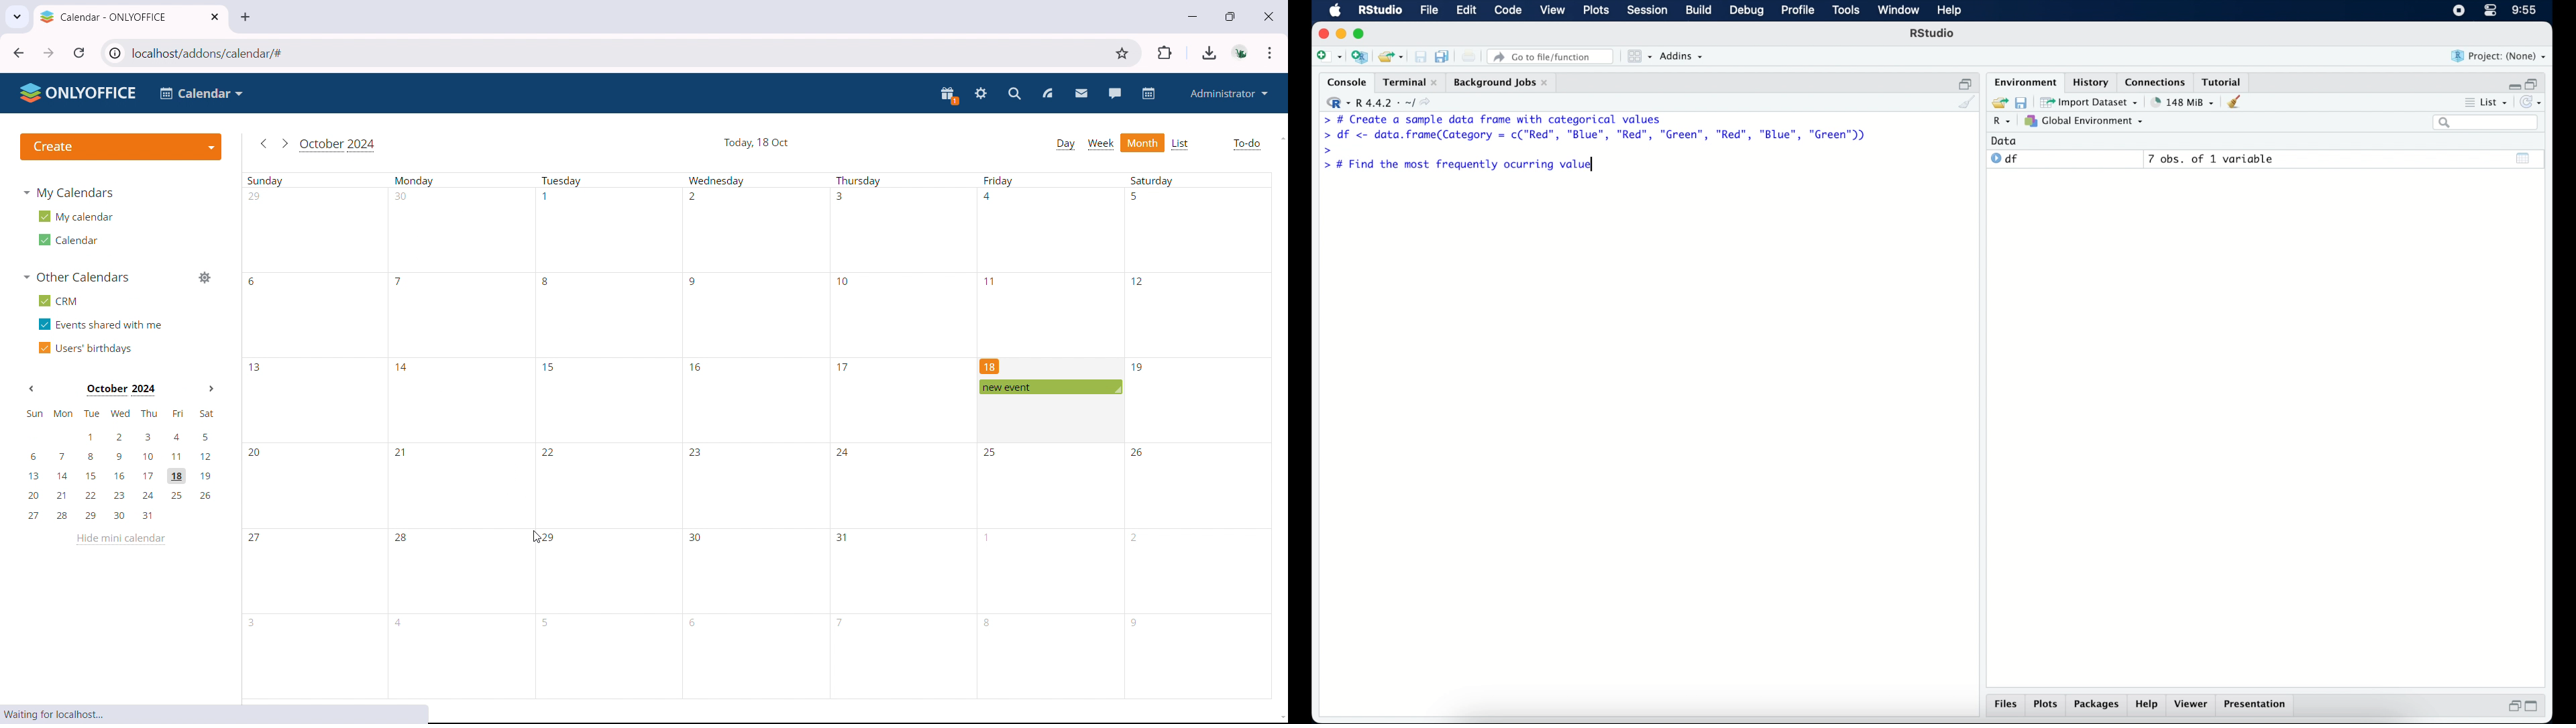 The image size is (2576, 728). Describe the element at coordinates (1321, 33) in the screenshot. I see `close` at that location.